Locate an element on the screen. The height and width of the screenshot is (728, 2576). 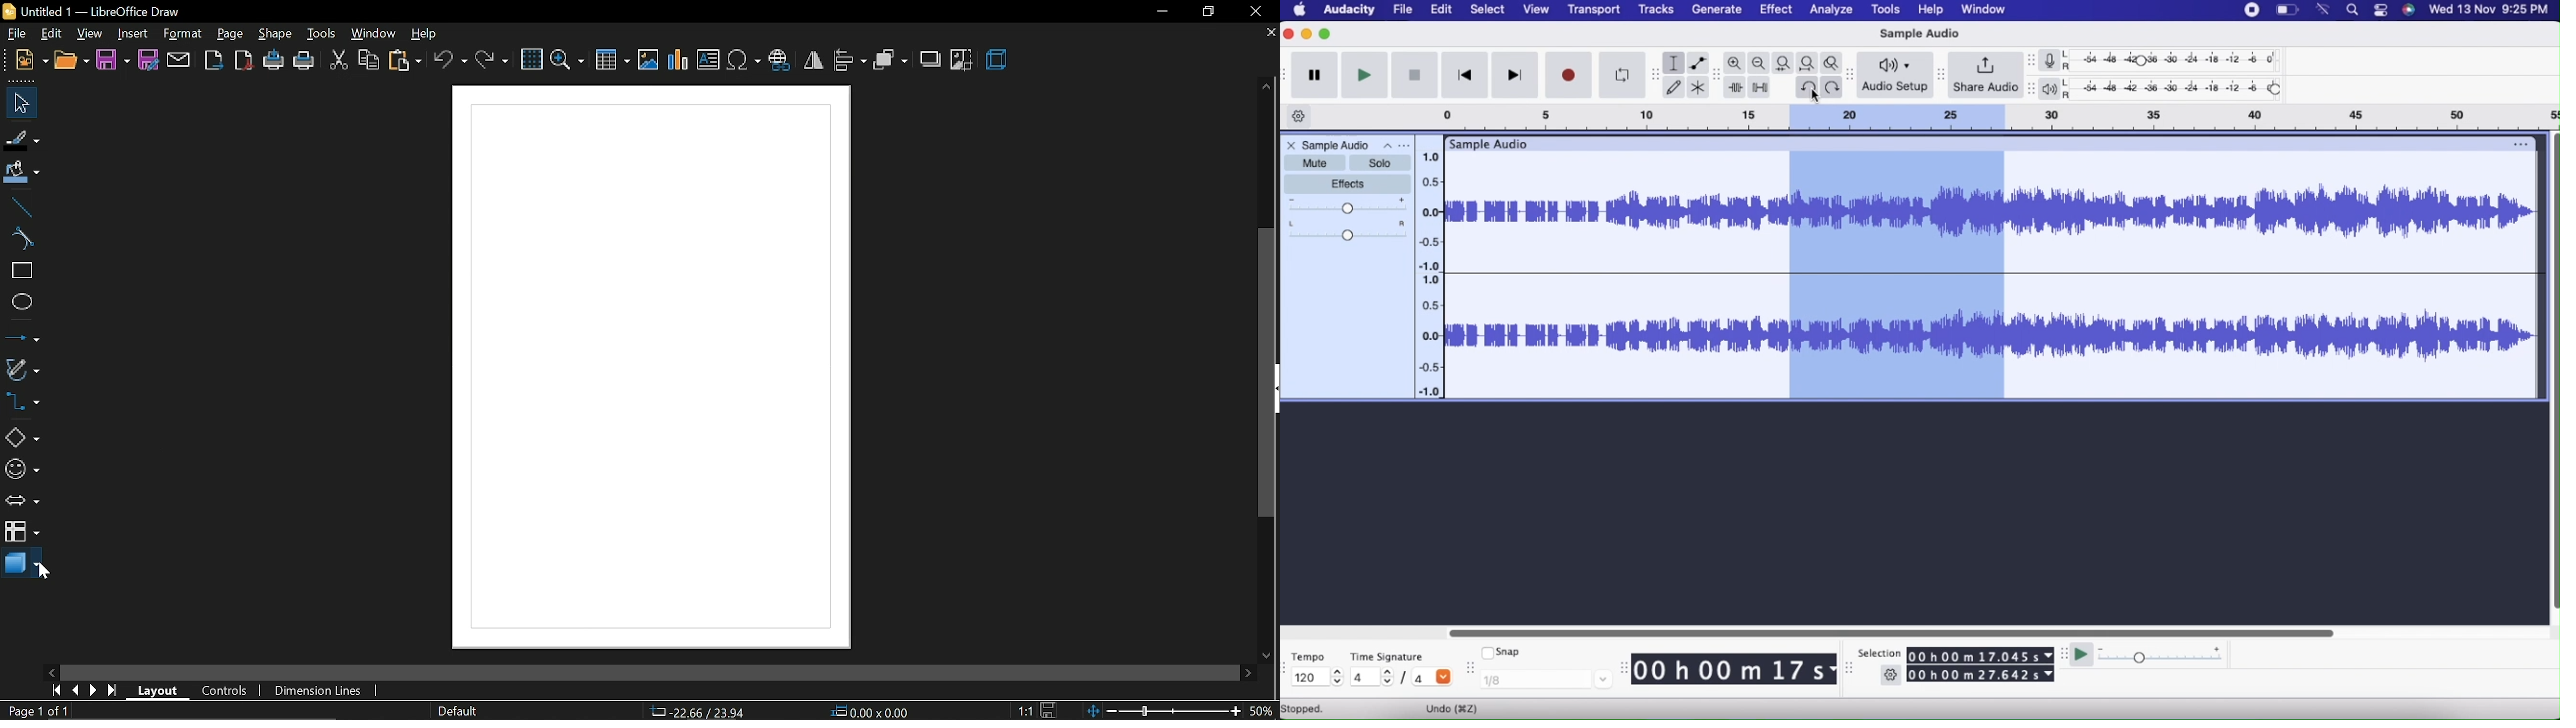
fill line is located at coordinates (22, 141).